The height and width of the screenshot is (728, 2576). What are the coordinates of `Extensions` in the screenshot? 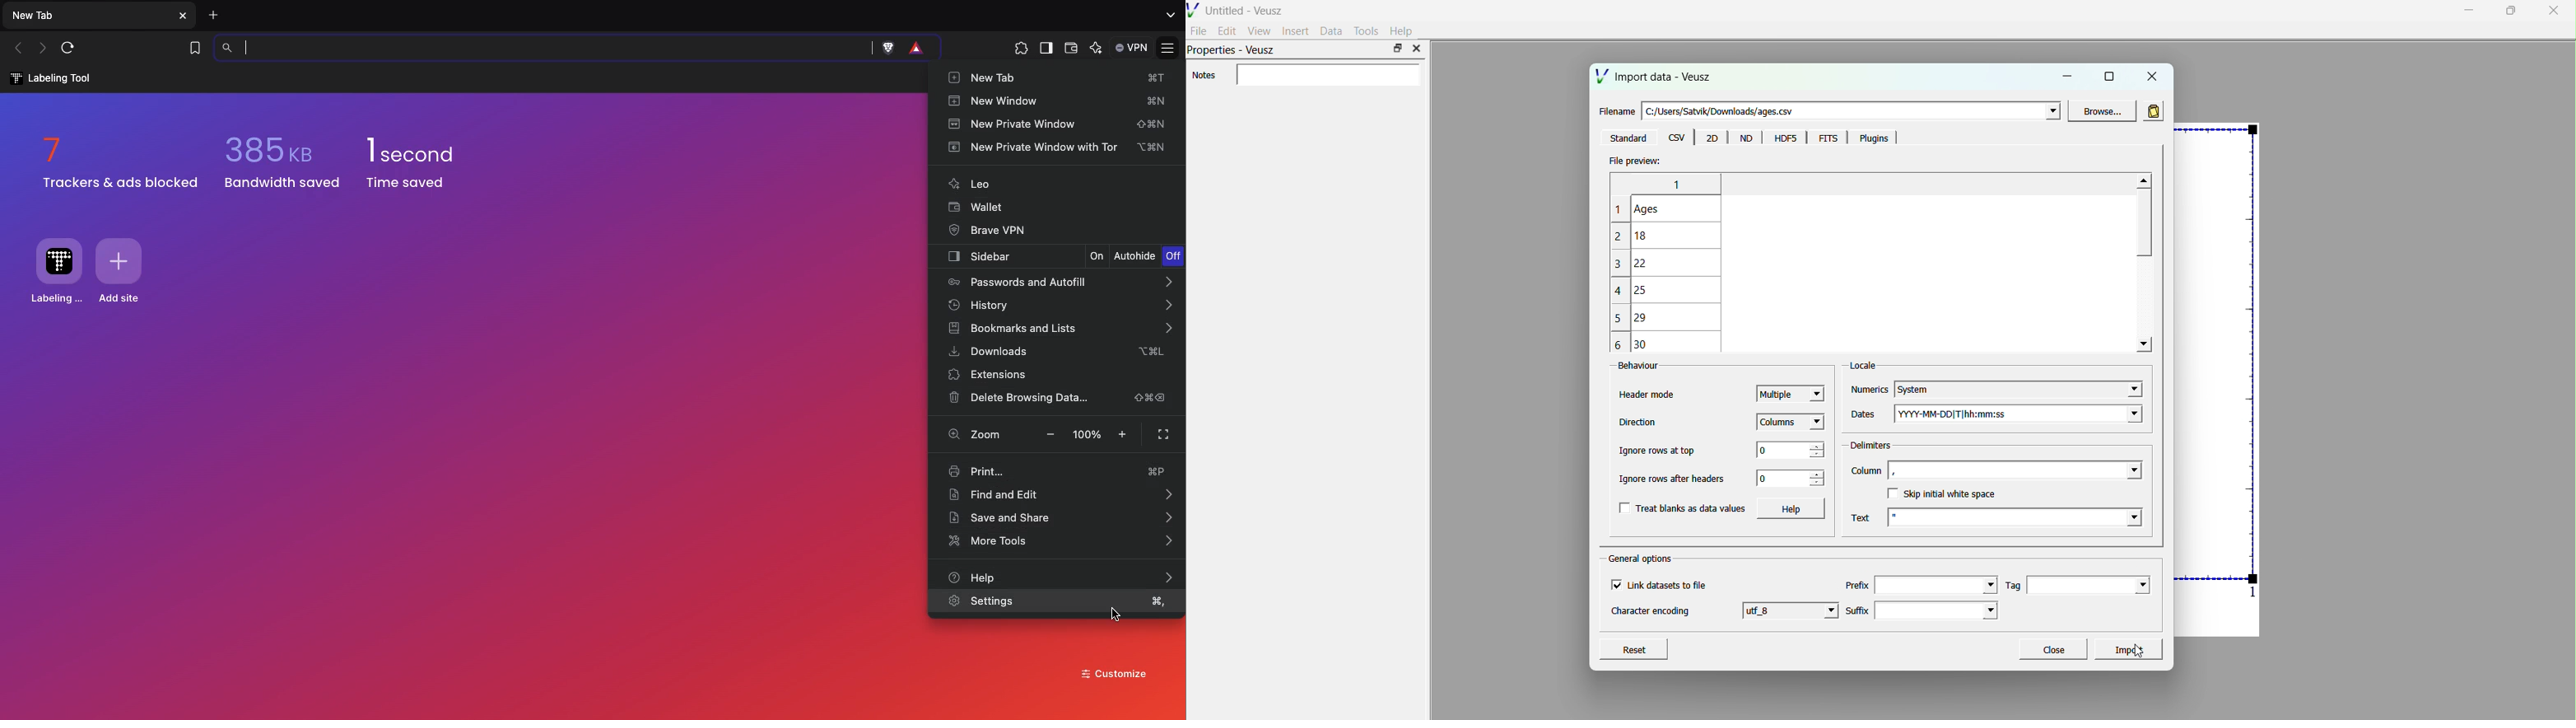 It's located at (1021, 51).